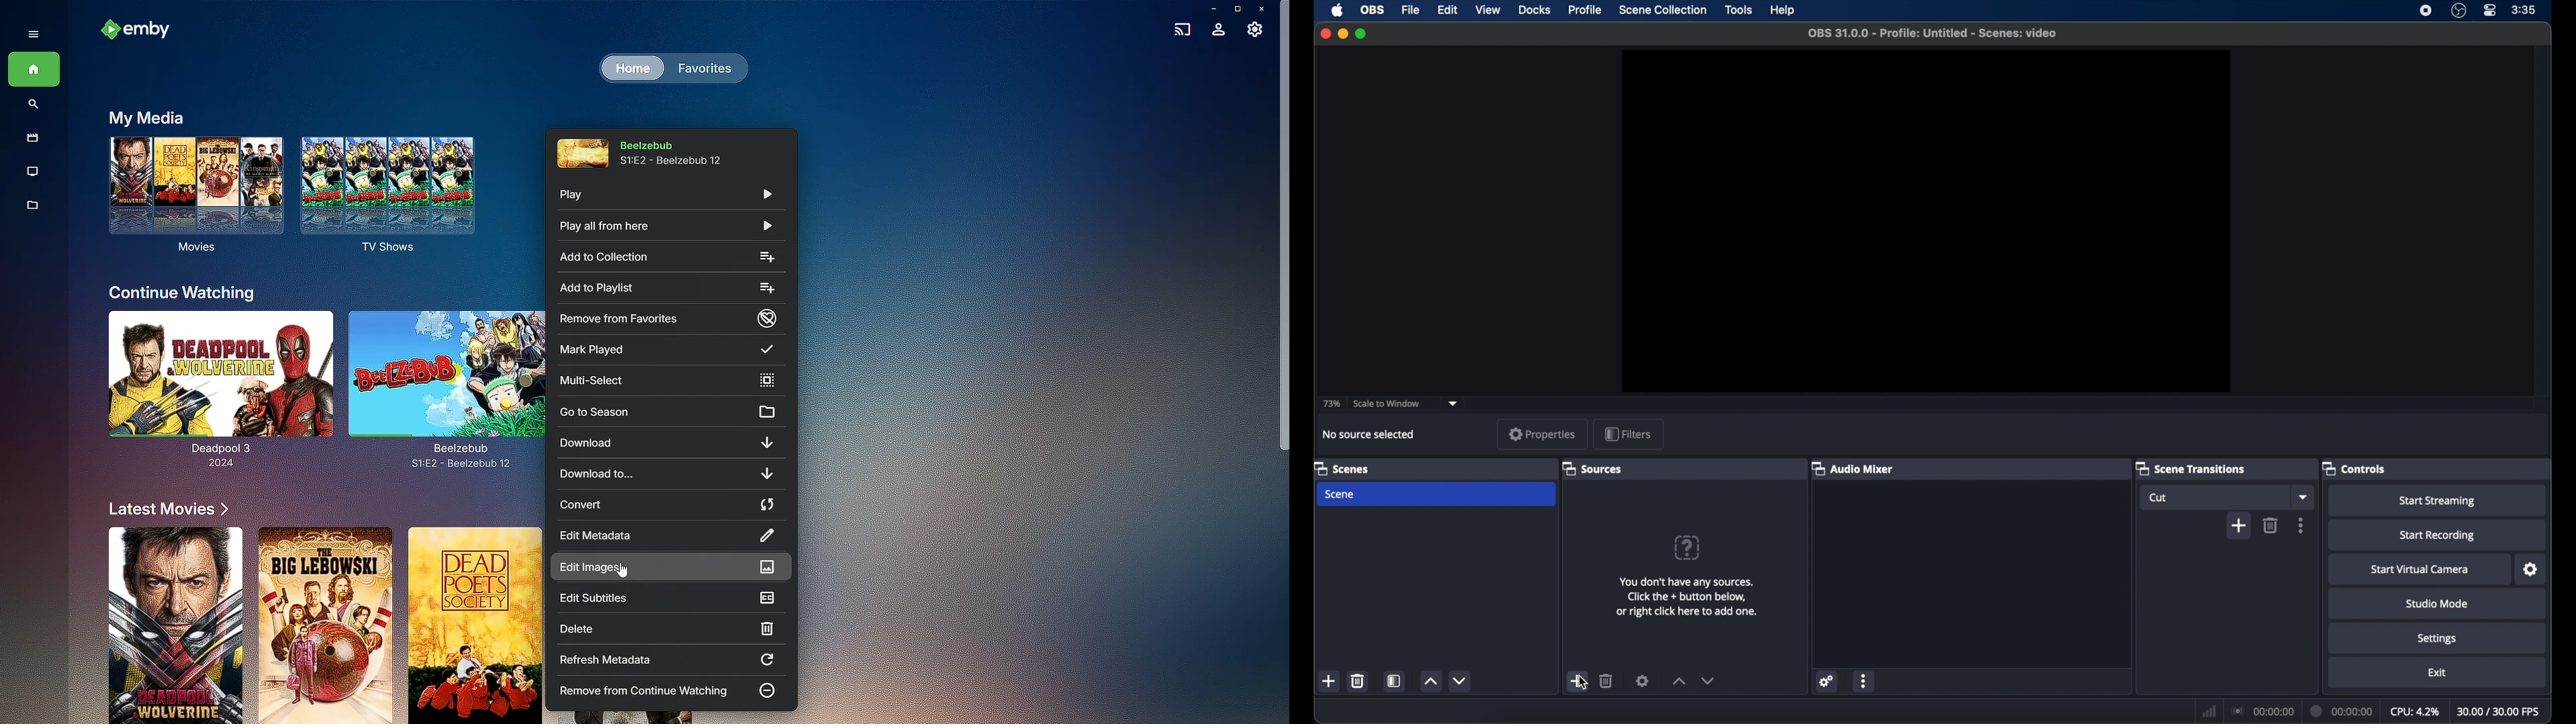  Describe the element at coordinates (1578, 680) in the screenshot. I see `add` at that location.